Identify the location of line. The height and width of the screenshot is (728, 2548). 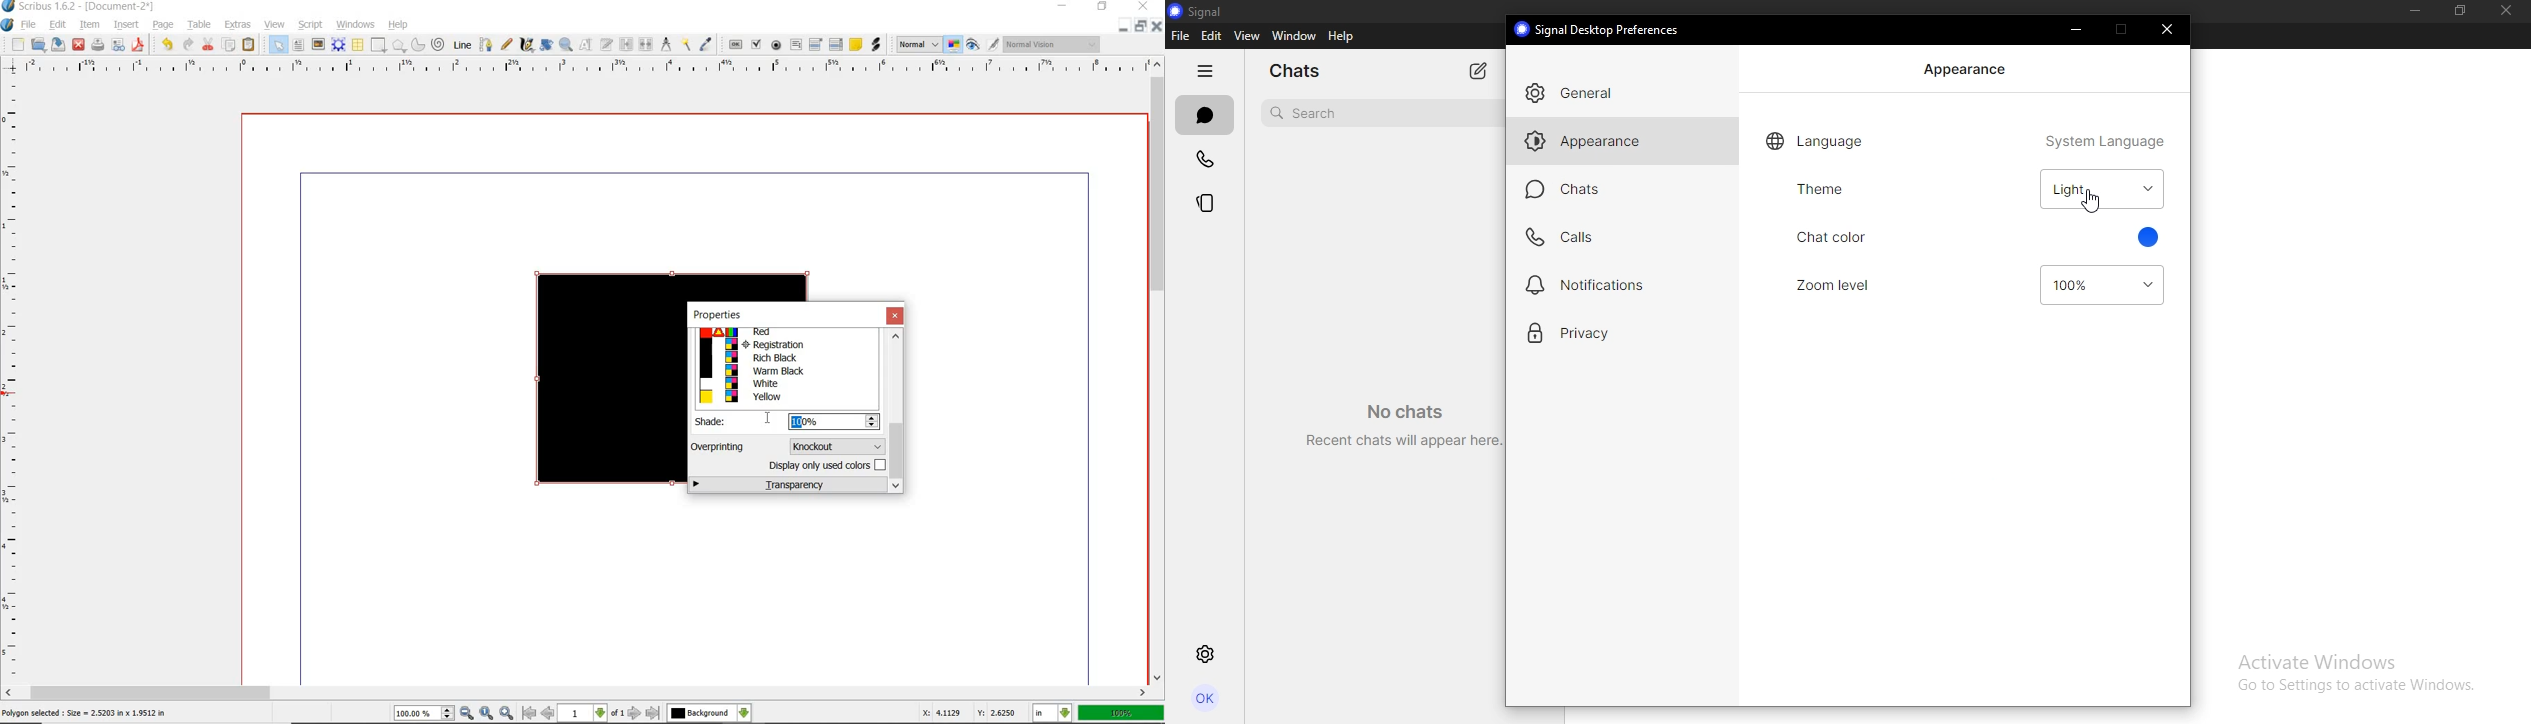
(463, 44).